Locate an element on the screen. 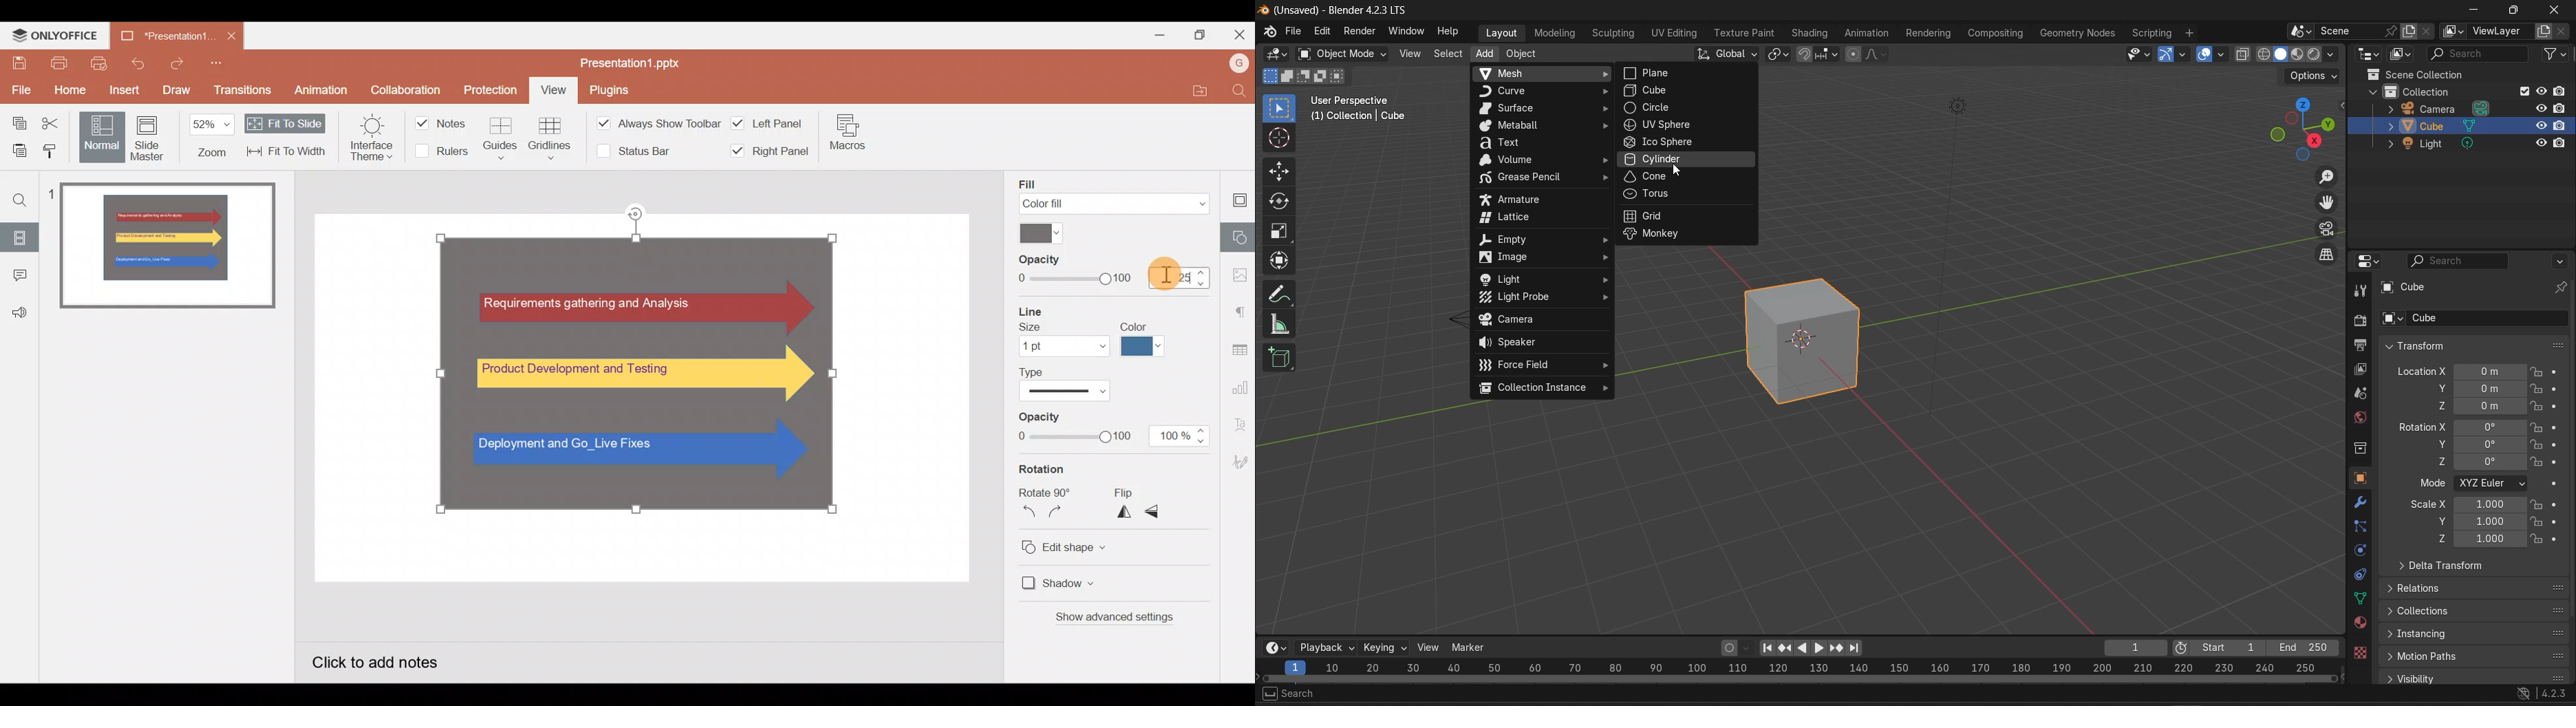 This screenshot has height=728, width=2576. Rotate counterclockwise is located at coordinates (1024, 513).